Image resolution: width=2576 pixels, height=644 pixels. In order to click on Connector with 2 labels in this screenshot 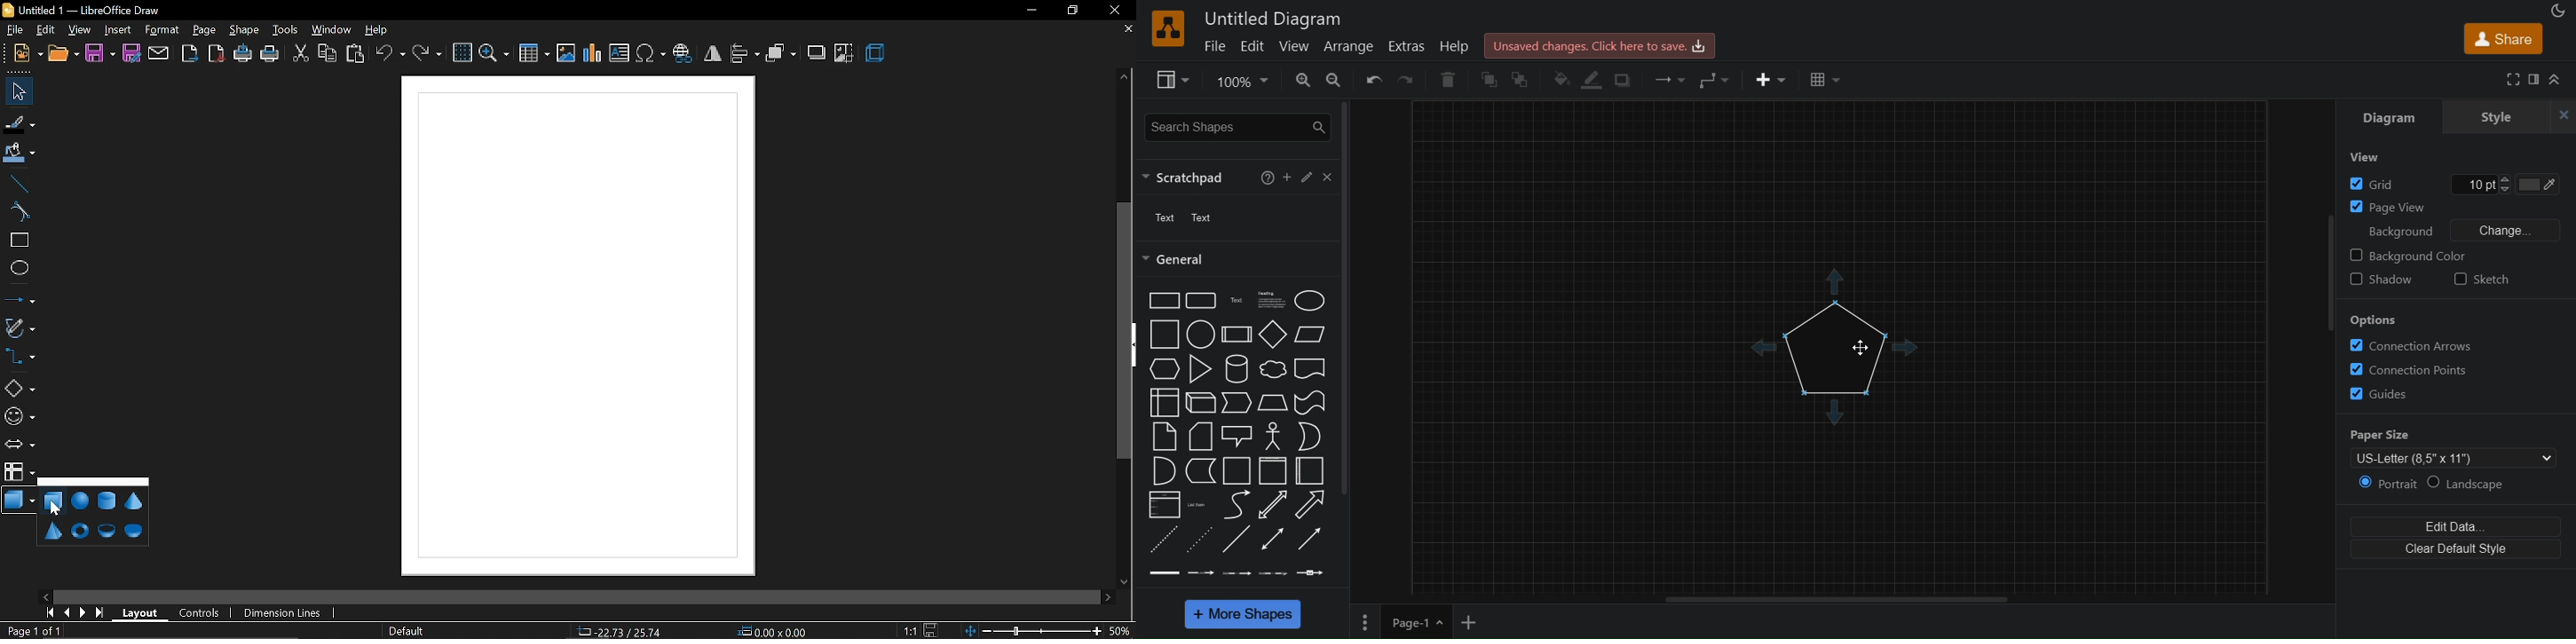, I will do `click(1236, 574)`.